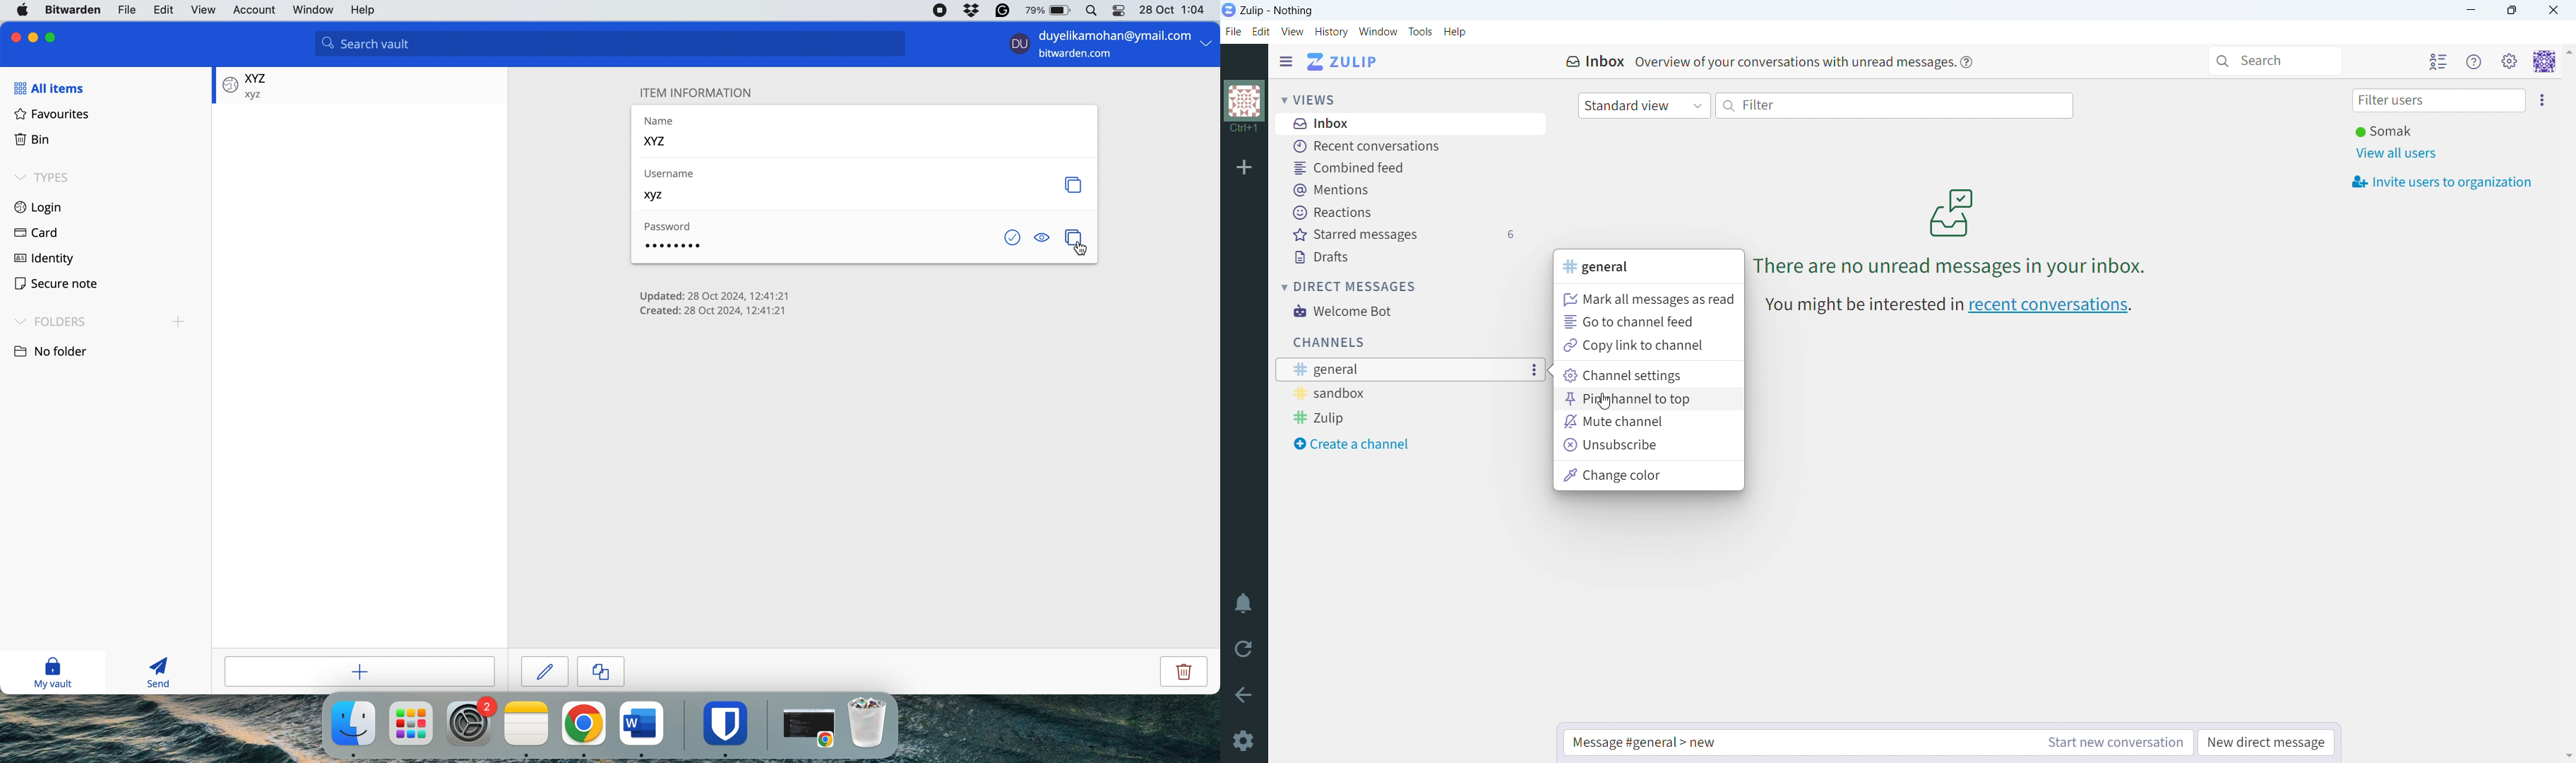 The image size is (2576, 784). Describe the element at coordinates (2568, 756) in the screenshot. I see `scroll down` at that location.